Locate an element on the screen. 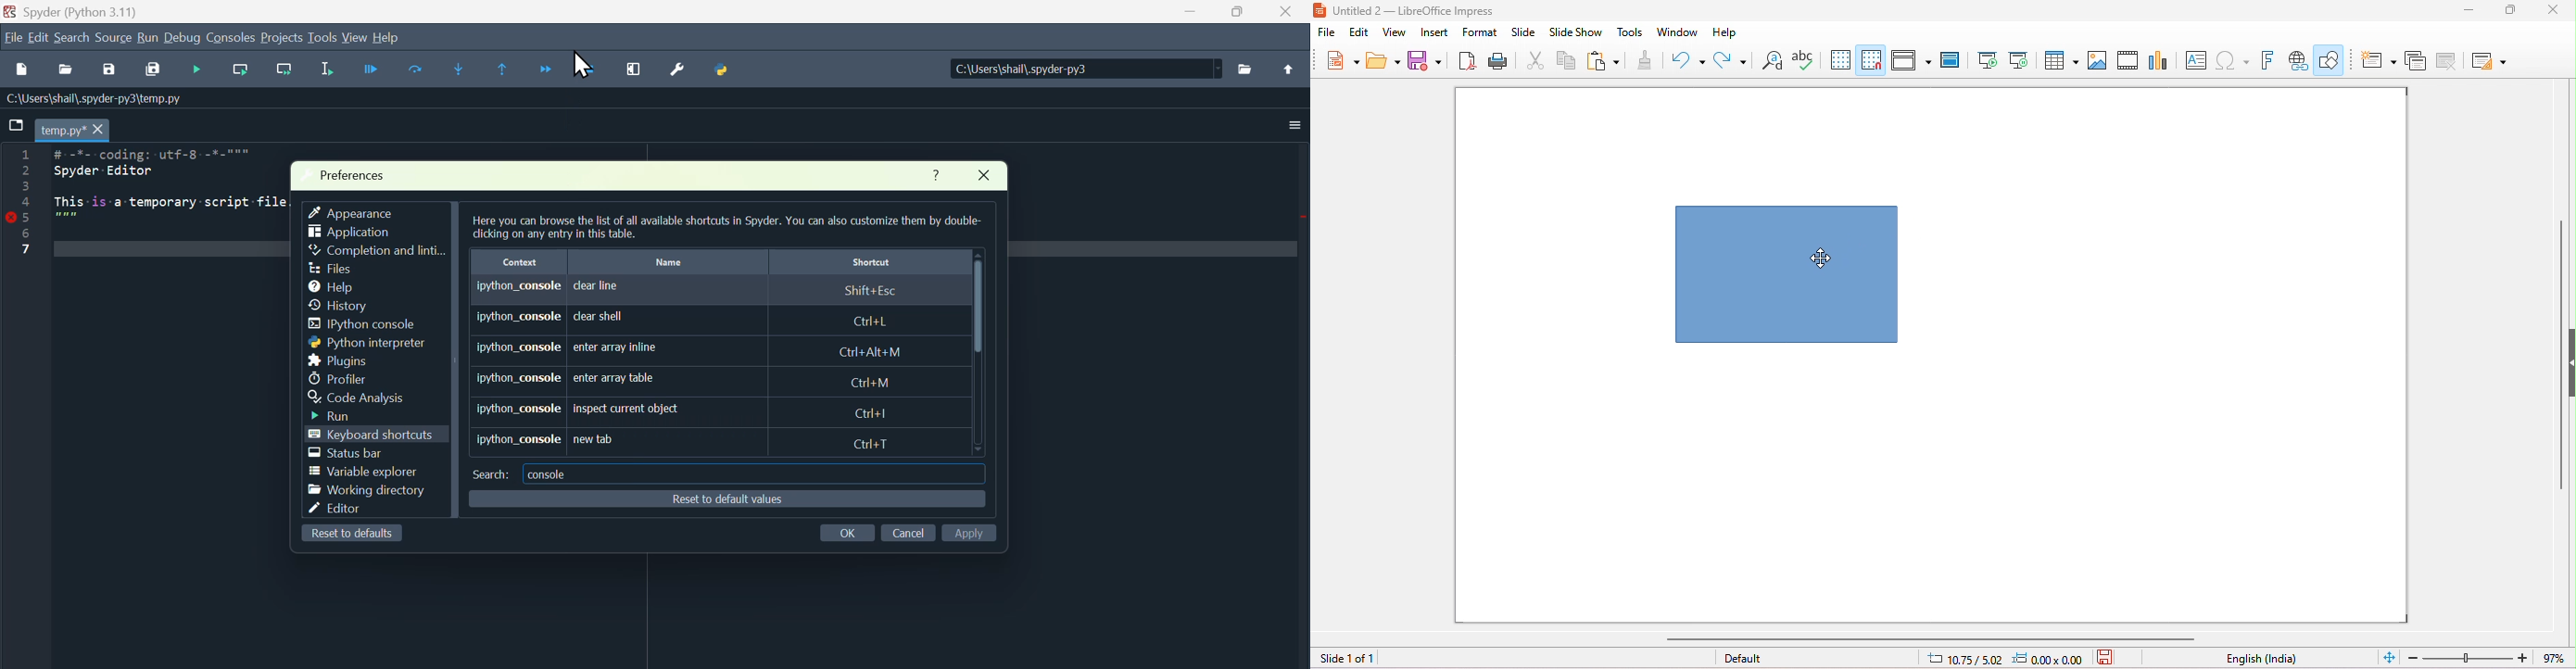 This screenshot has height=672, width=2576. maximise is located at coordinates (1239, 16).